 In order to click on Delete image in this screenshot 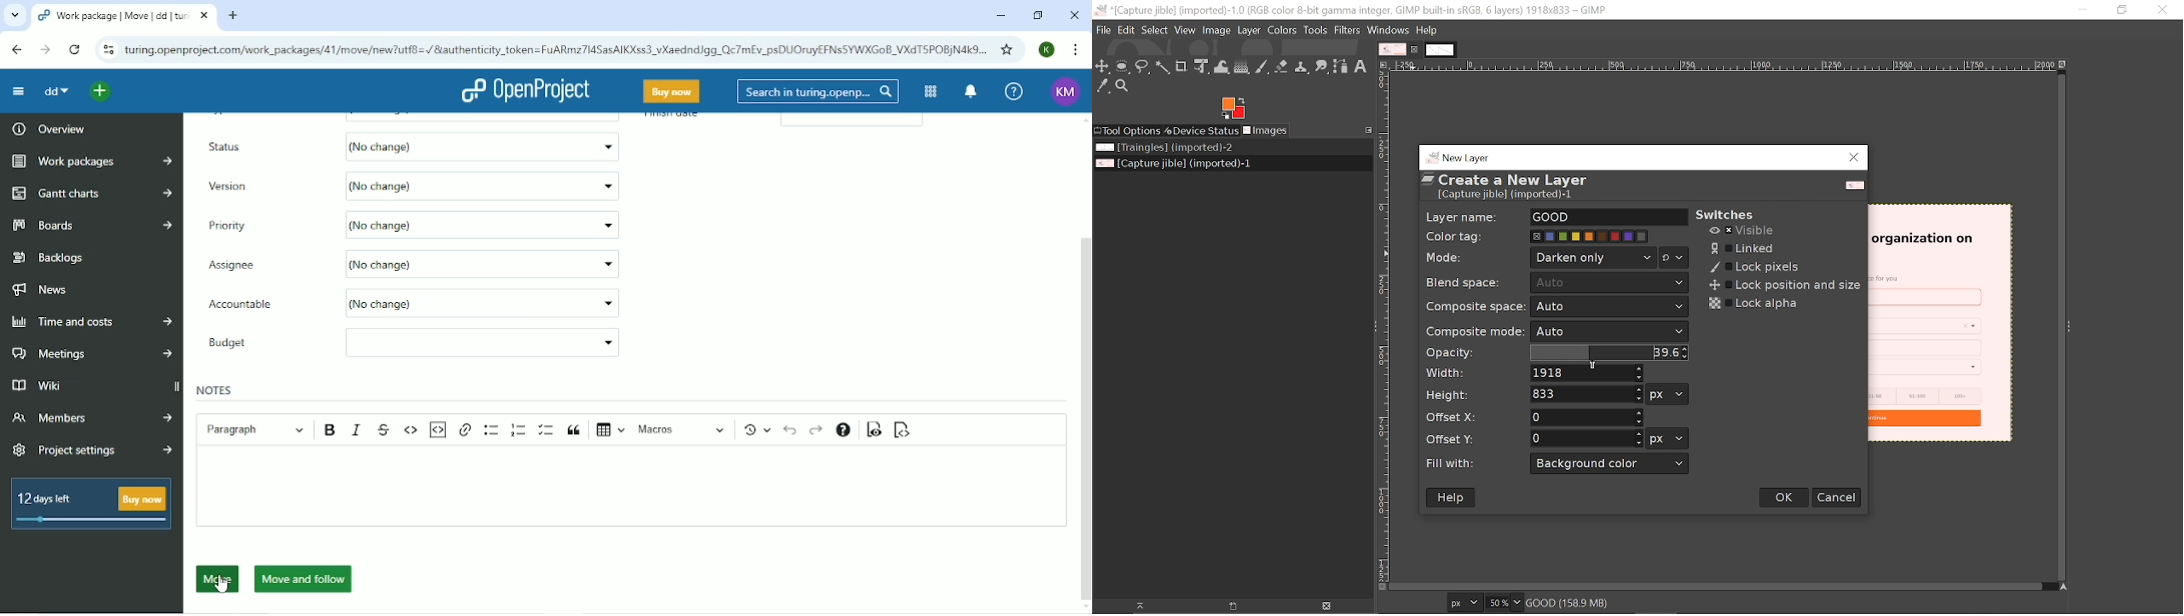, I will do `click(1327, 606)`.